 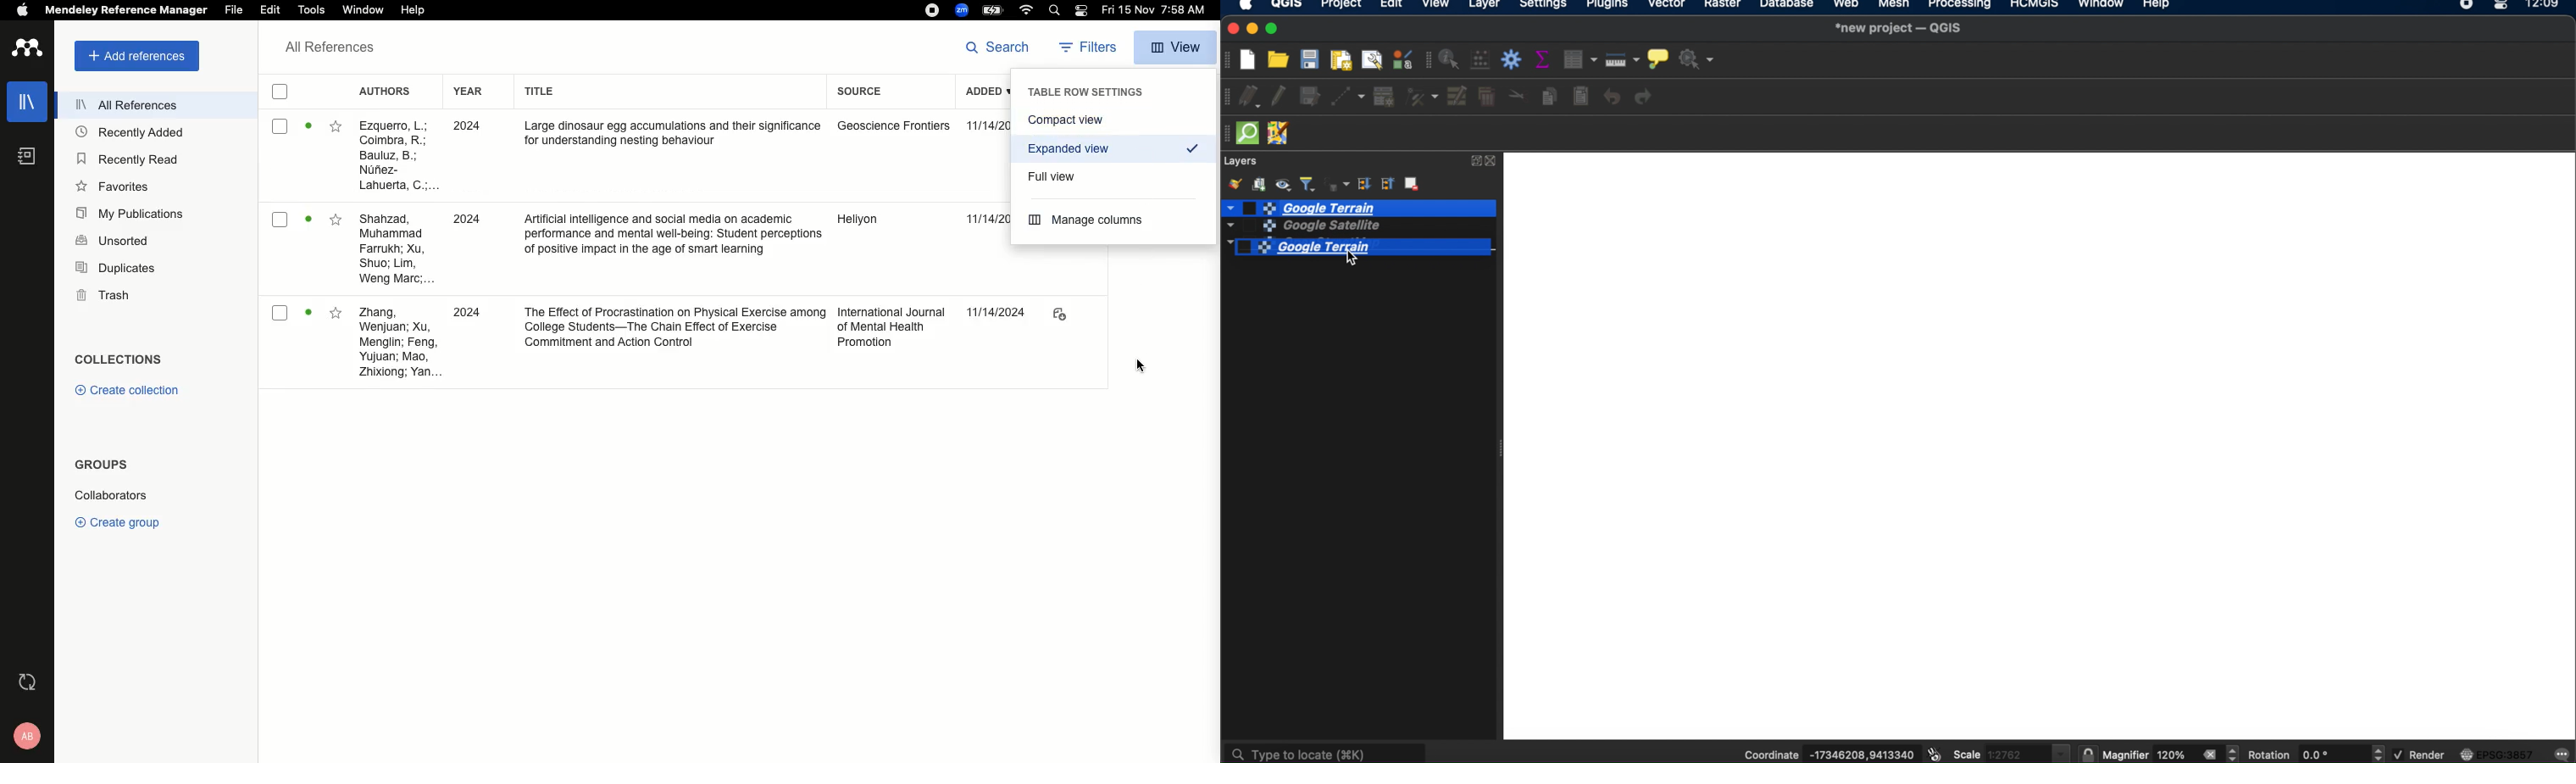 I want to click on Zoom, so click(x=960, y=10).